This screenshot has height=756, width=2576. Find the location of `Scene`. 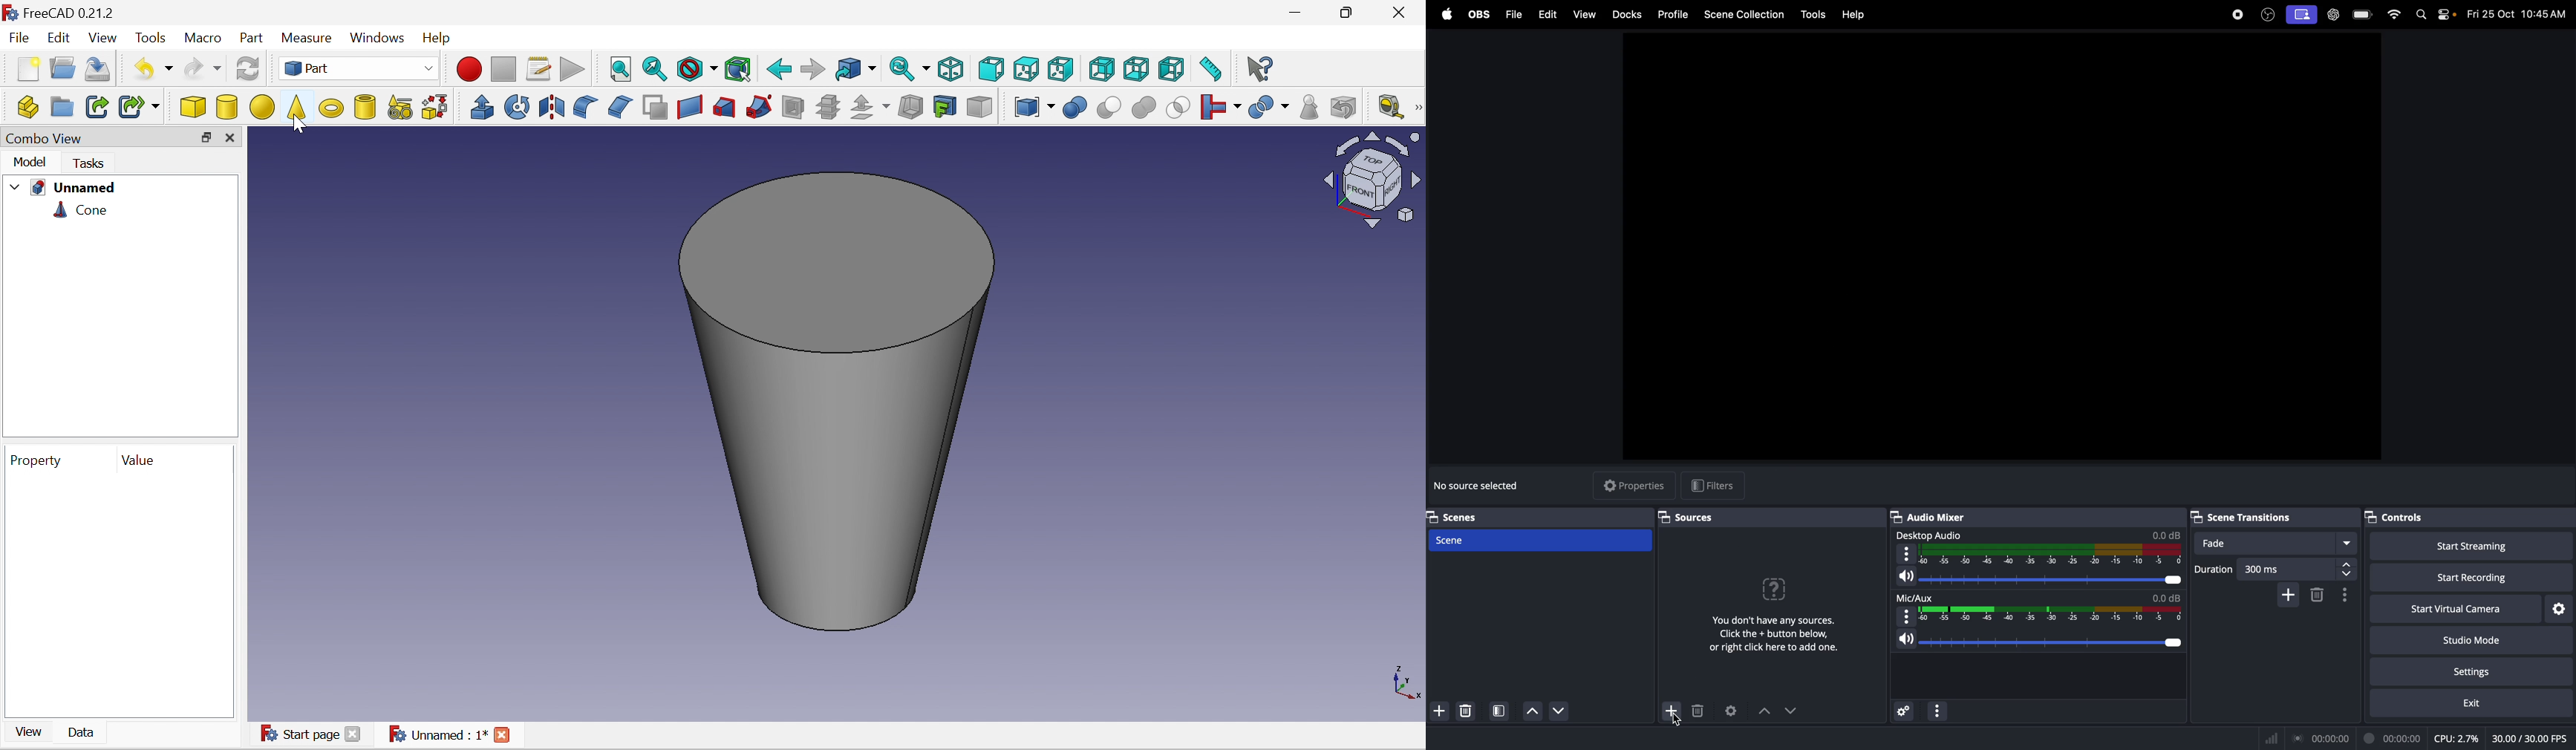

Scene is located at coordinates (1543, 539).